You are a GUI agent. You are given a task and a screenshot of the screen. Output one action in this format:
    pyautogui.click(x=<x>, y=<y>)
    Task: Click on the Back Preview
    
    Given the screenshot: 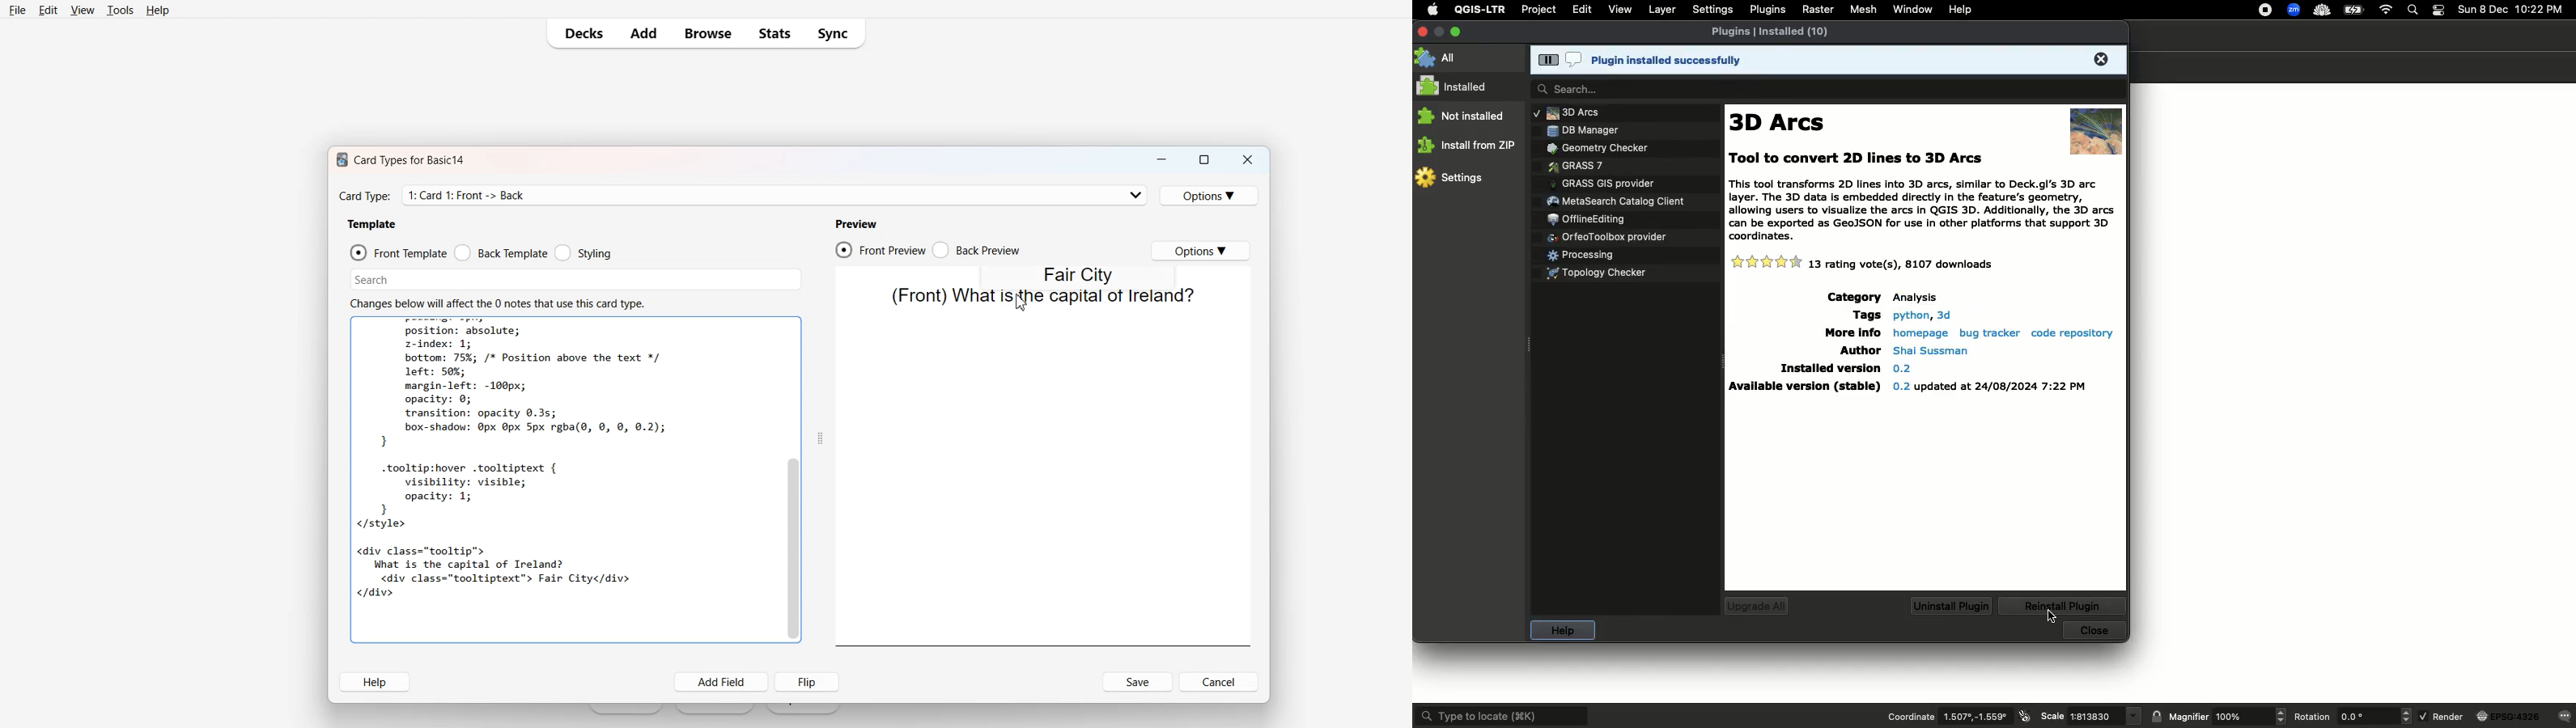 What is the action you would take?
    pyautogui.click(x=977, y=249)
    